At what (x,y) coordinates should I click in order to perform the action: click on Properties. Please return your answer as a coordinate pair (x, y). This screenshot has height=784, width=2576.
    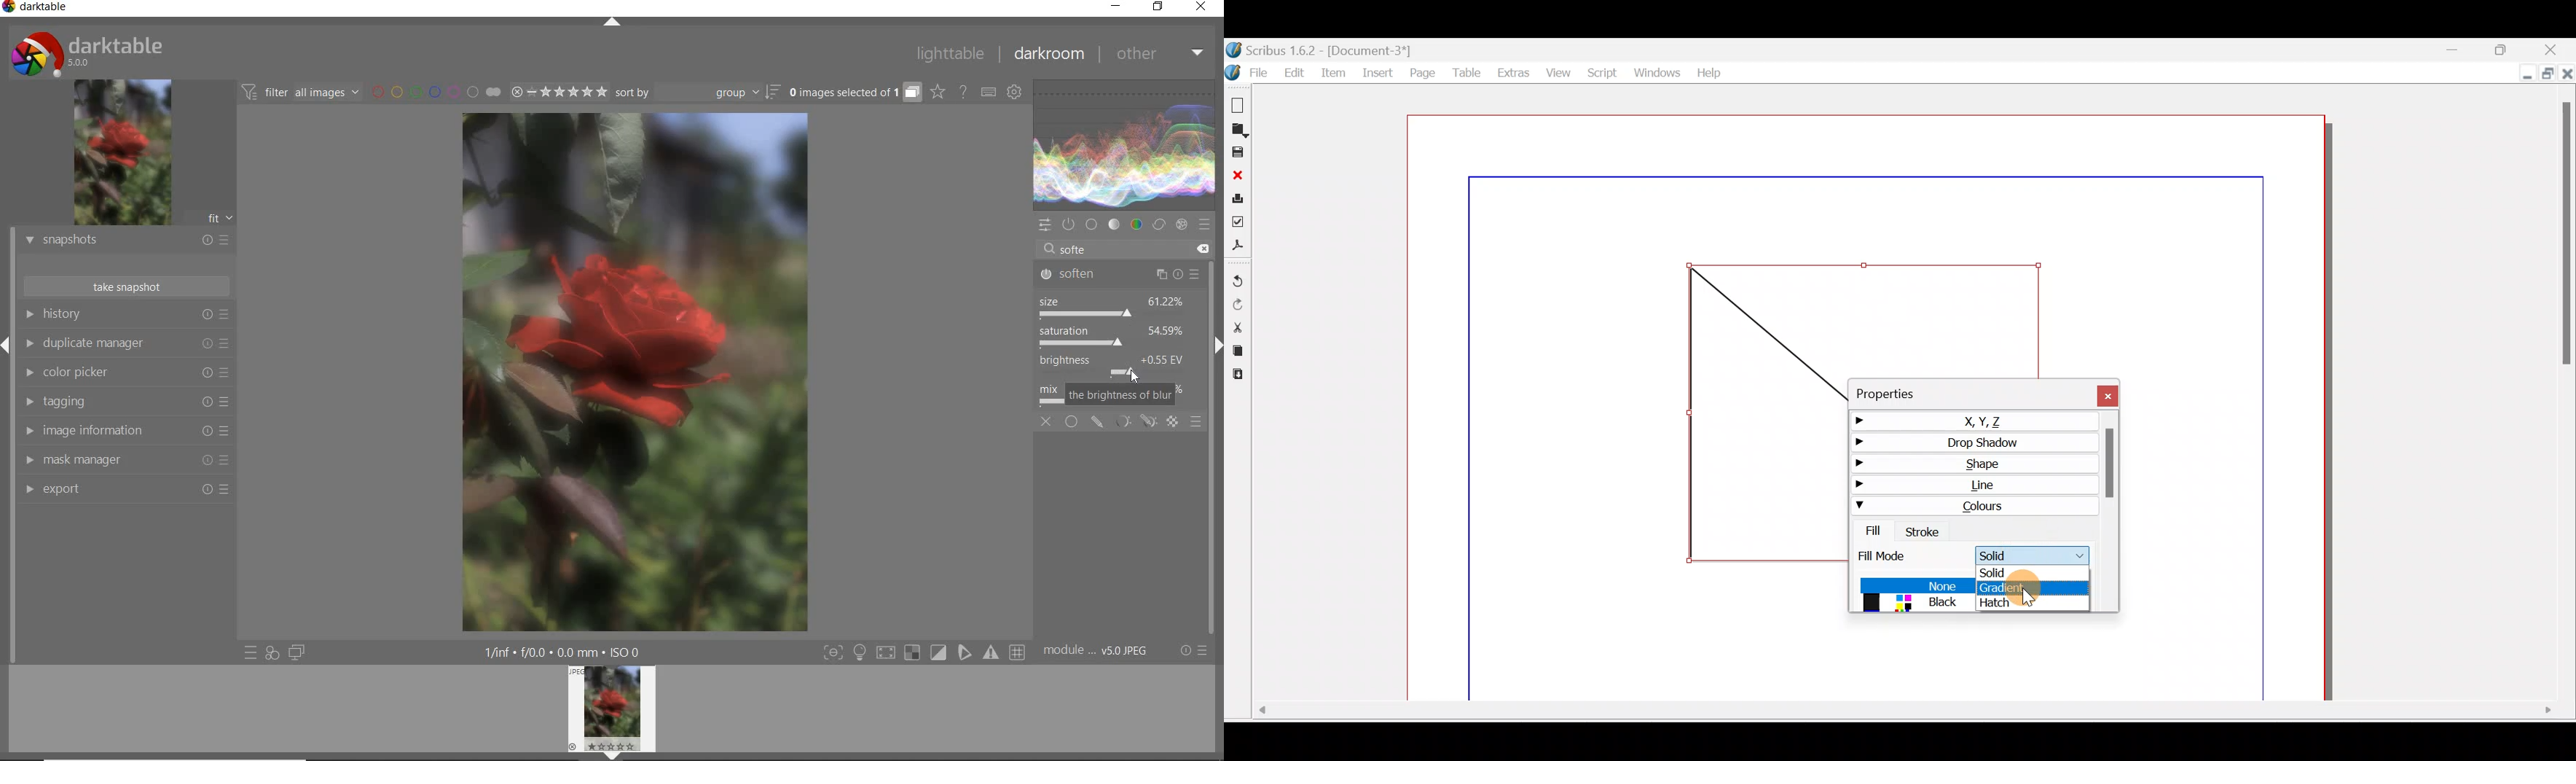
    Looking at the image, I should click on (1916, 391).